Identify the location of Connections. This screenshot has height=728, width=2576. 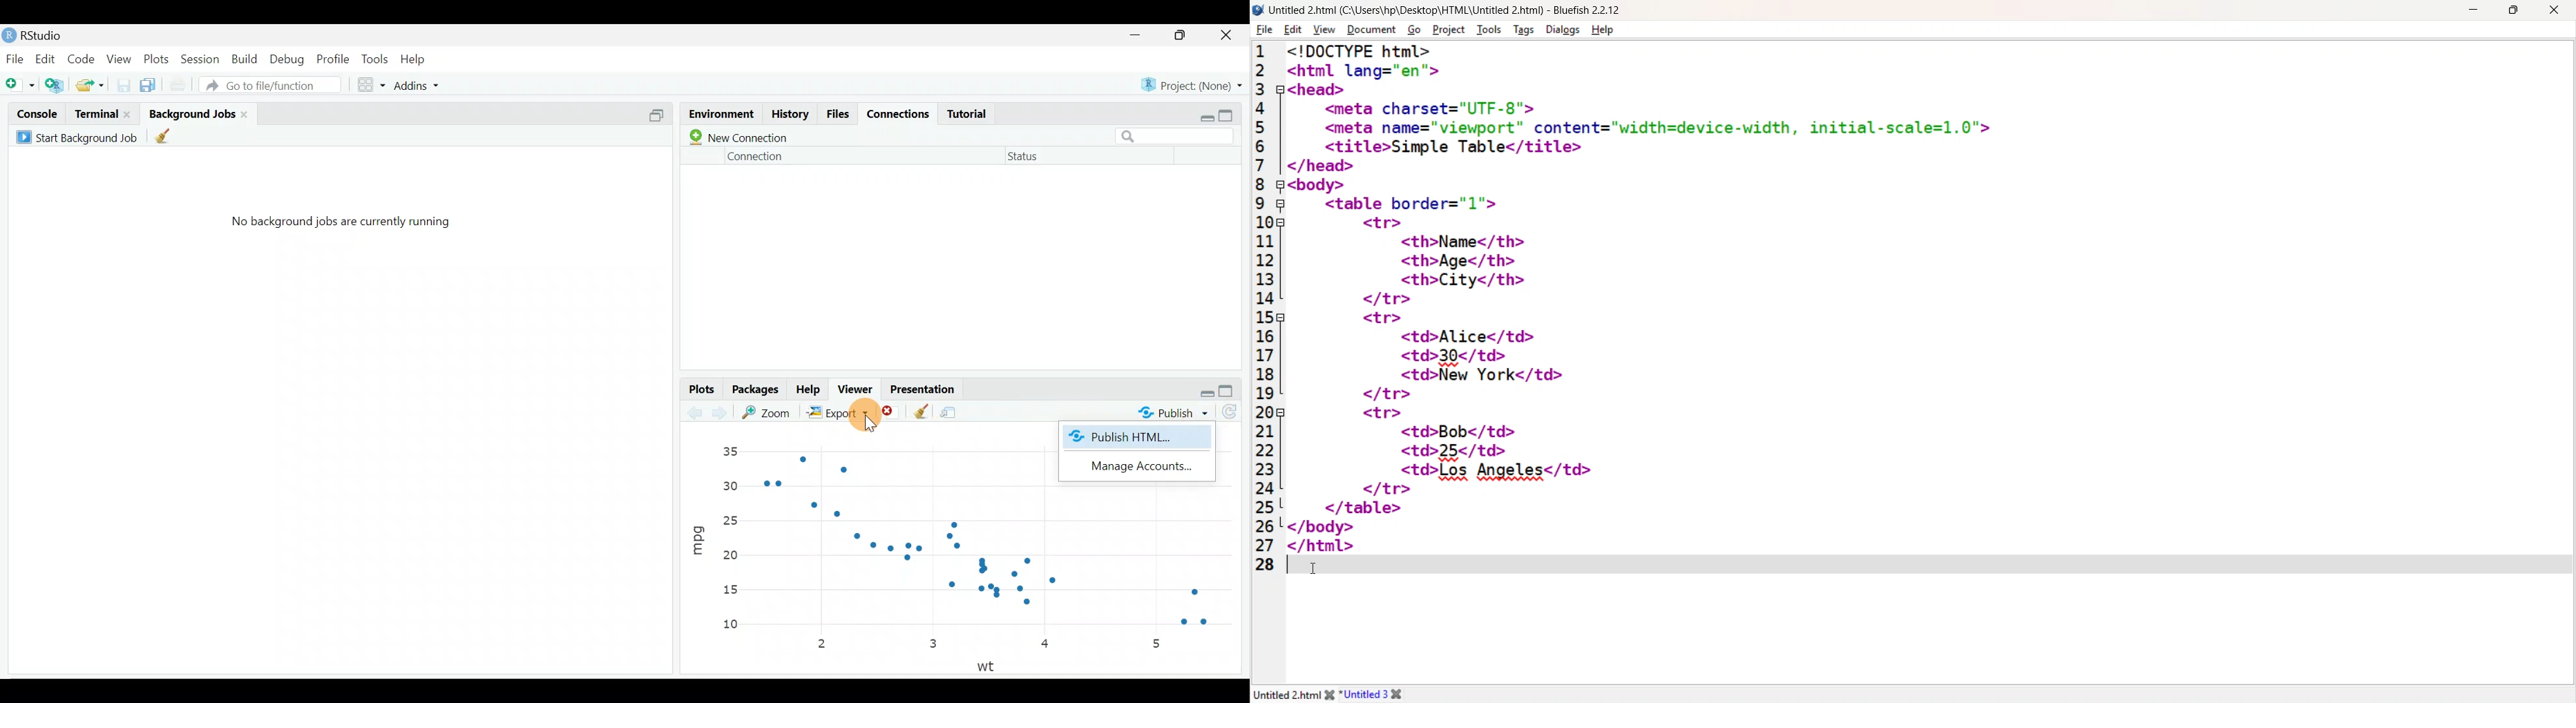
(901, 115).